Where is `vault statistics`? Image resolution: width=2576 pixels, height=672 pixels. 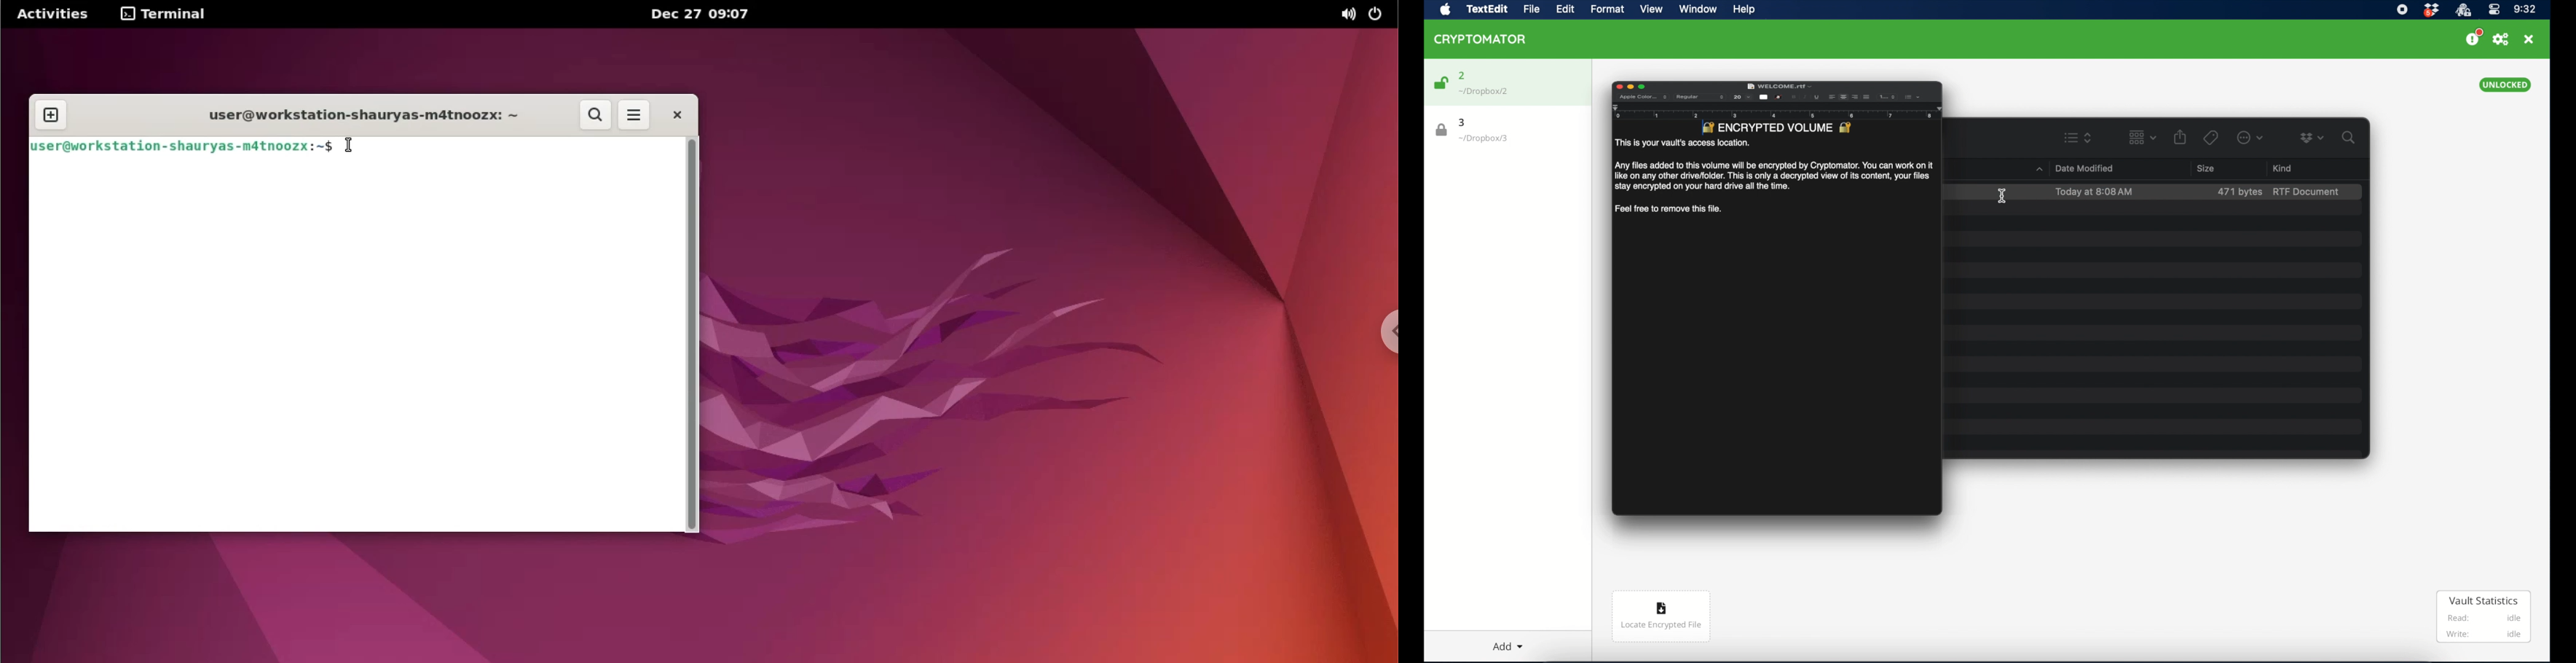
vault statistics is located at coordinates (2485, 618).